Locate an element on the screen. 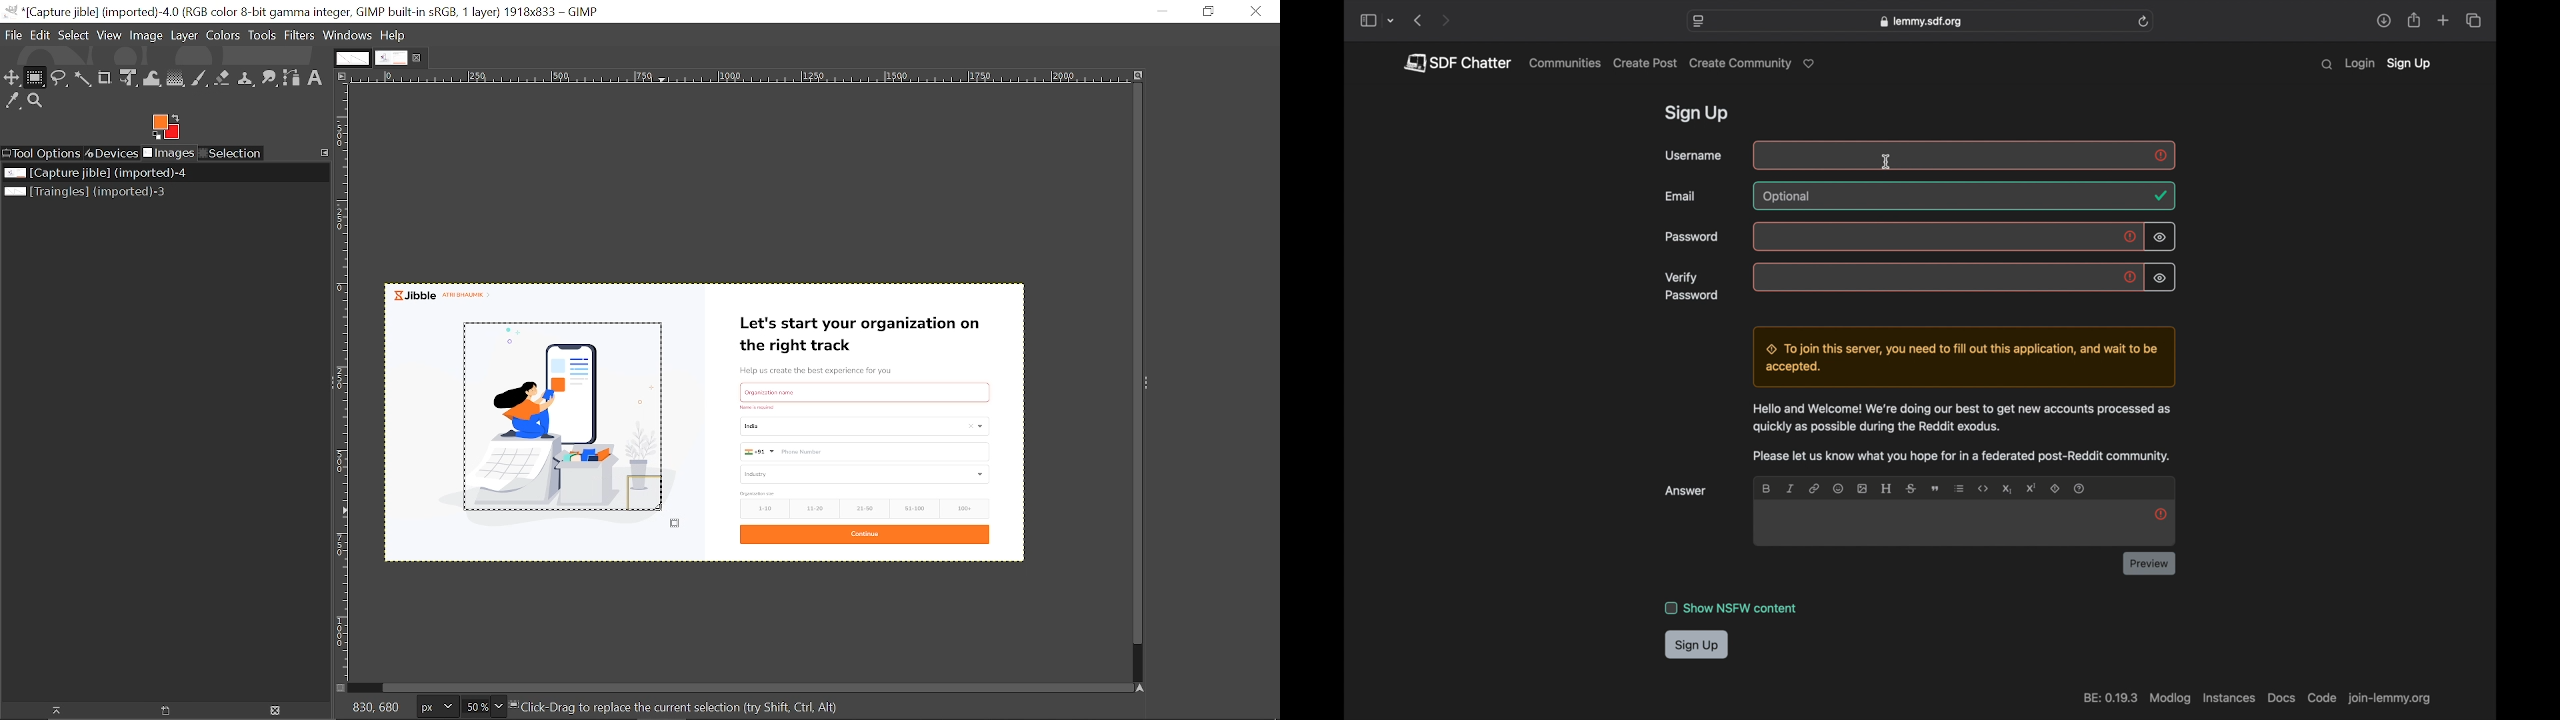 Image resolution: width=2576 pixels, height=728 pixels. Layer is located at coordinates (186, 37).